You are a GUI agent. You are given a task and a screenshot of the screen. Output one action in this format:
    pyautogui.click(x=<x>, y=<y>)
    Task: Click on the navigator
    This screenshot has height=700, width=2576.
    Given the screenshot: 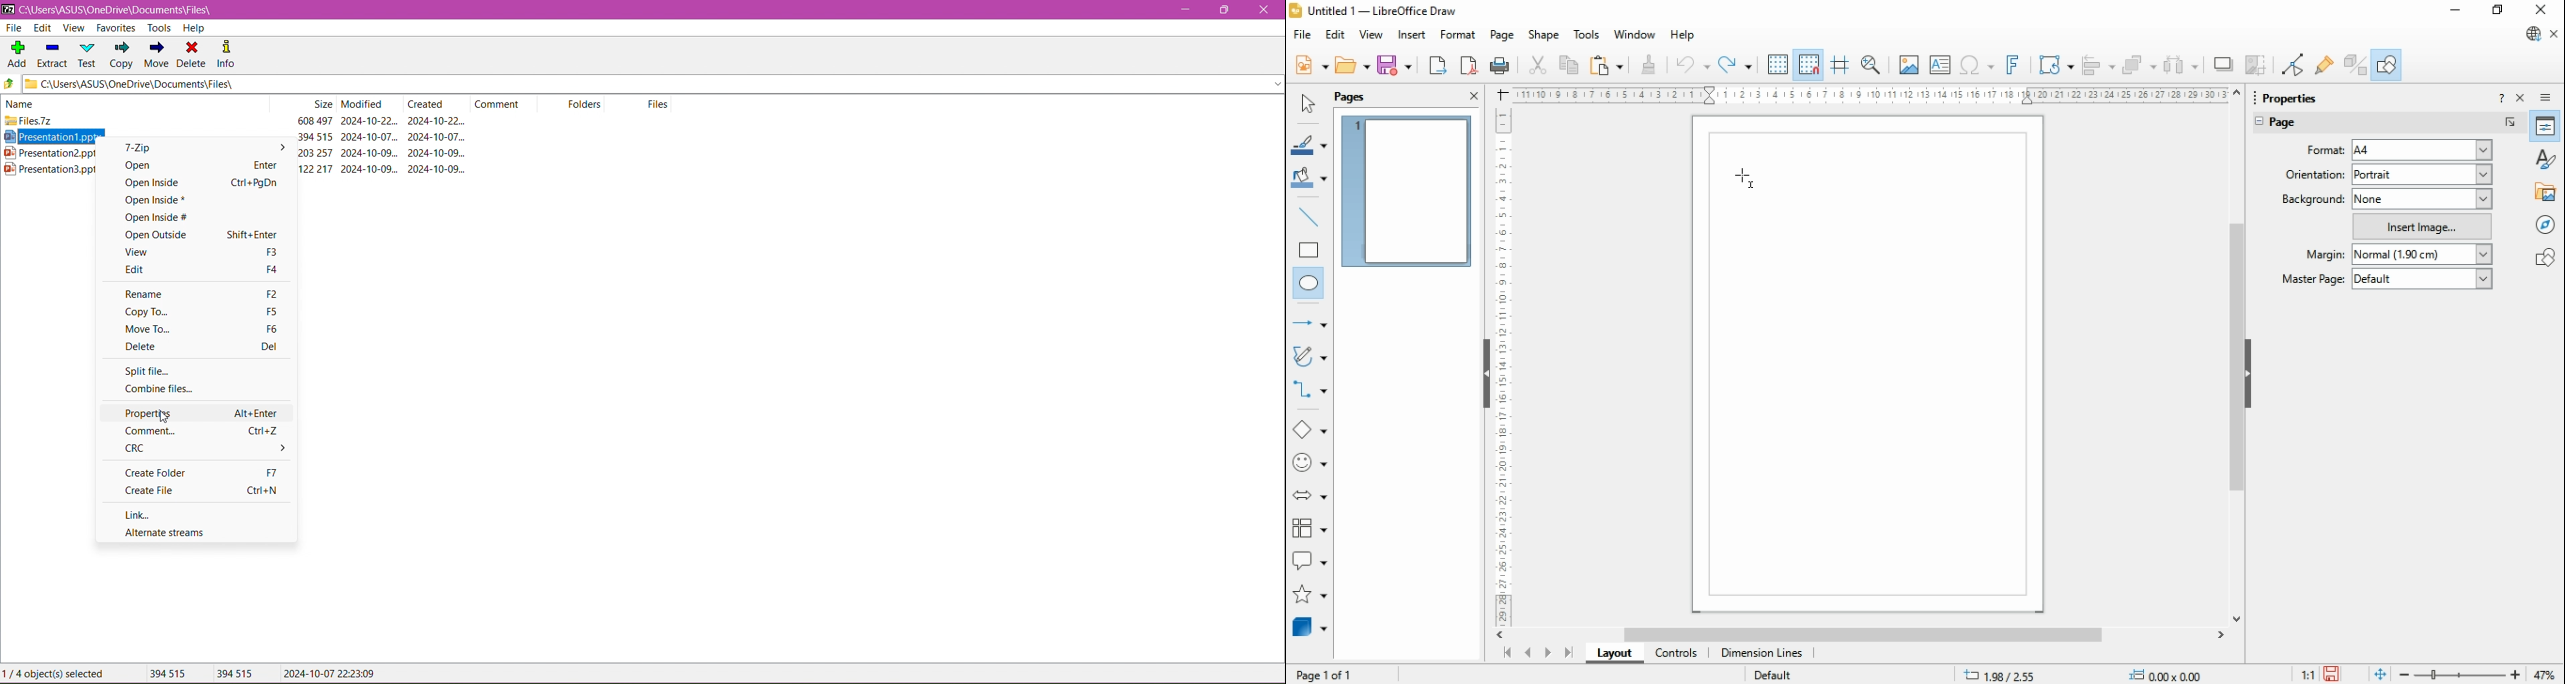 What is the action you would take?
    pyautogui.click(x=2547, y=224)
    